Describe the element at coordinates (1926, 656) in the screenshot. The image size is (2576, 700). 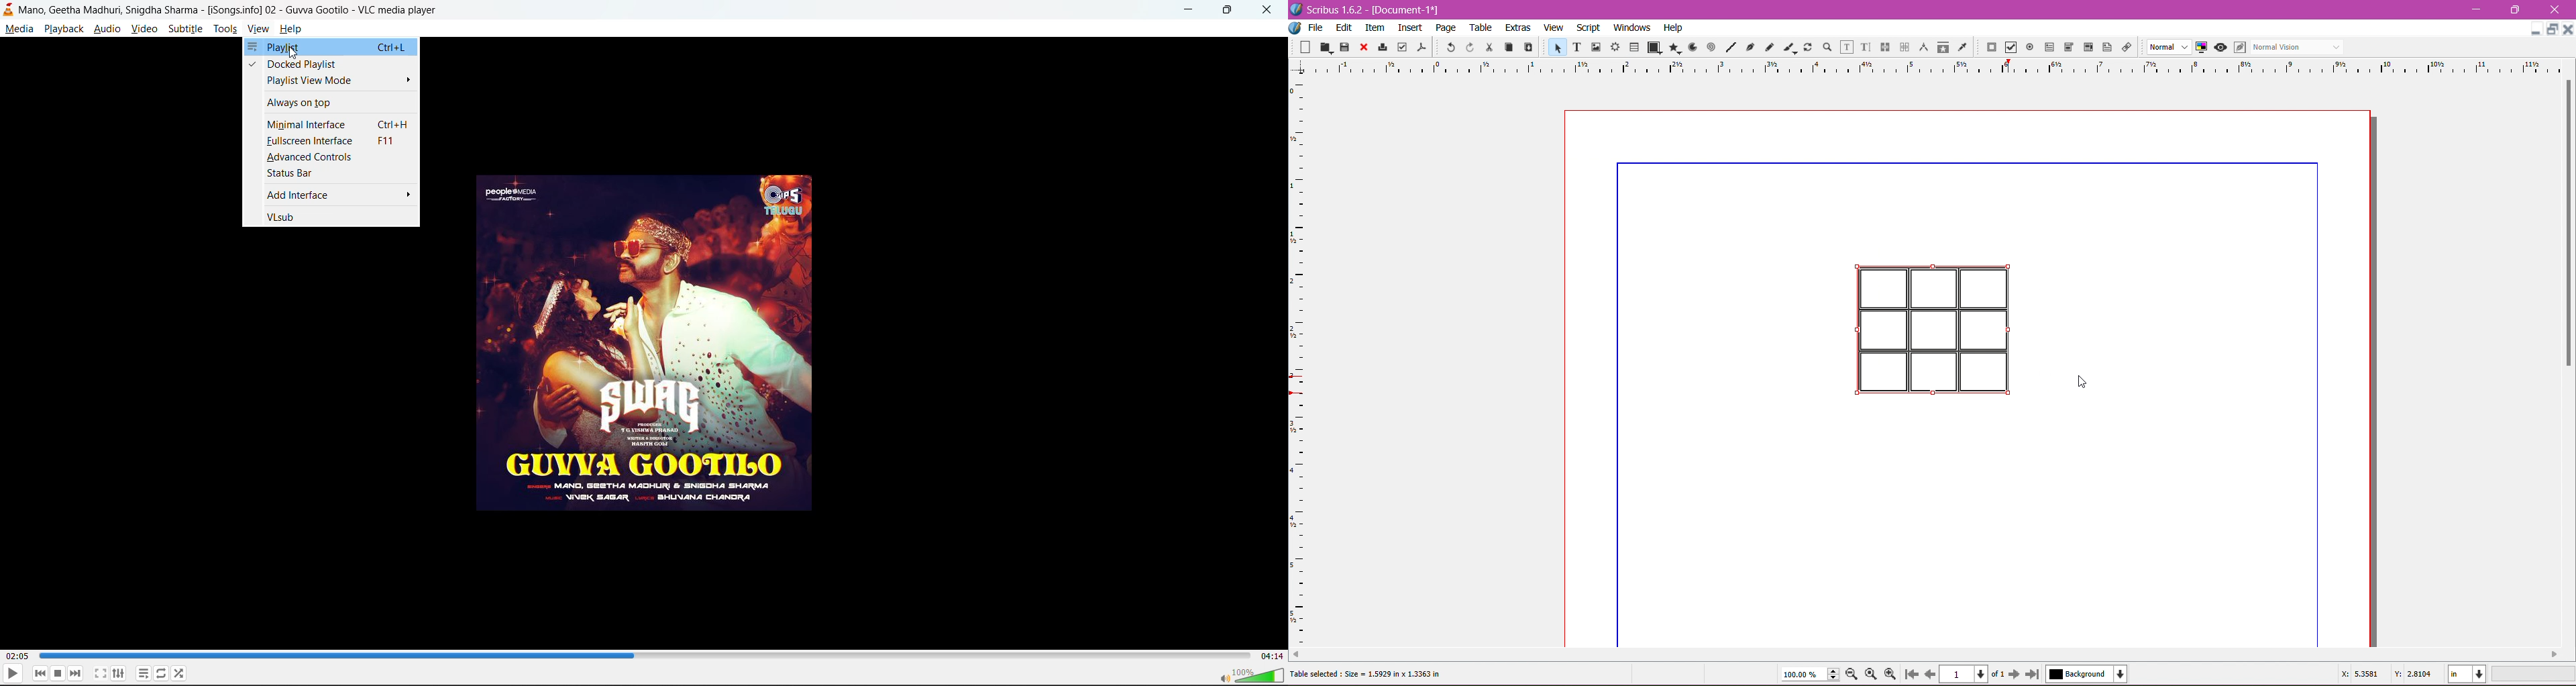
I see `scroll bar` at that location.